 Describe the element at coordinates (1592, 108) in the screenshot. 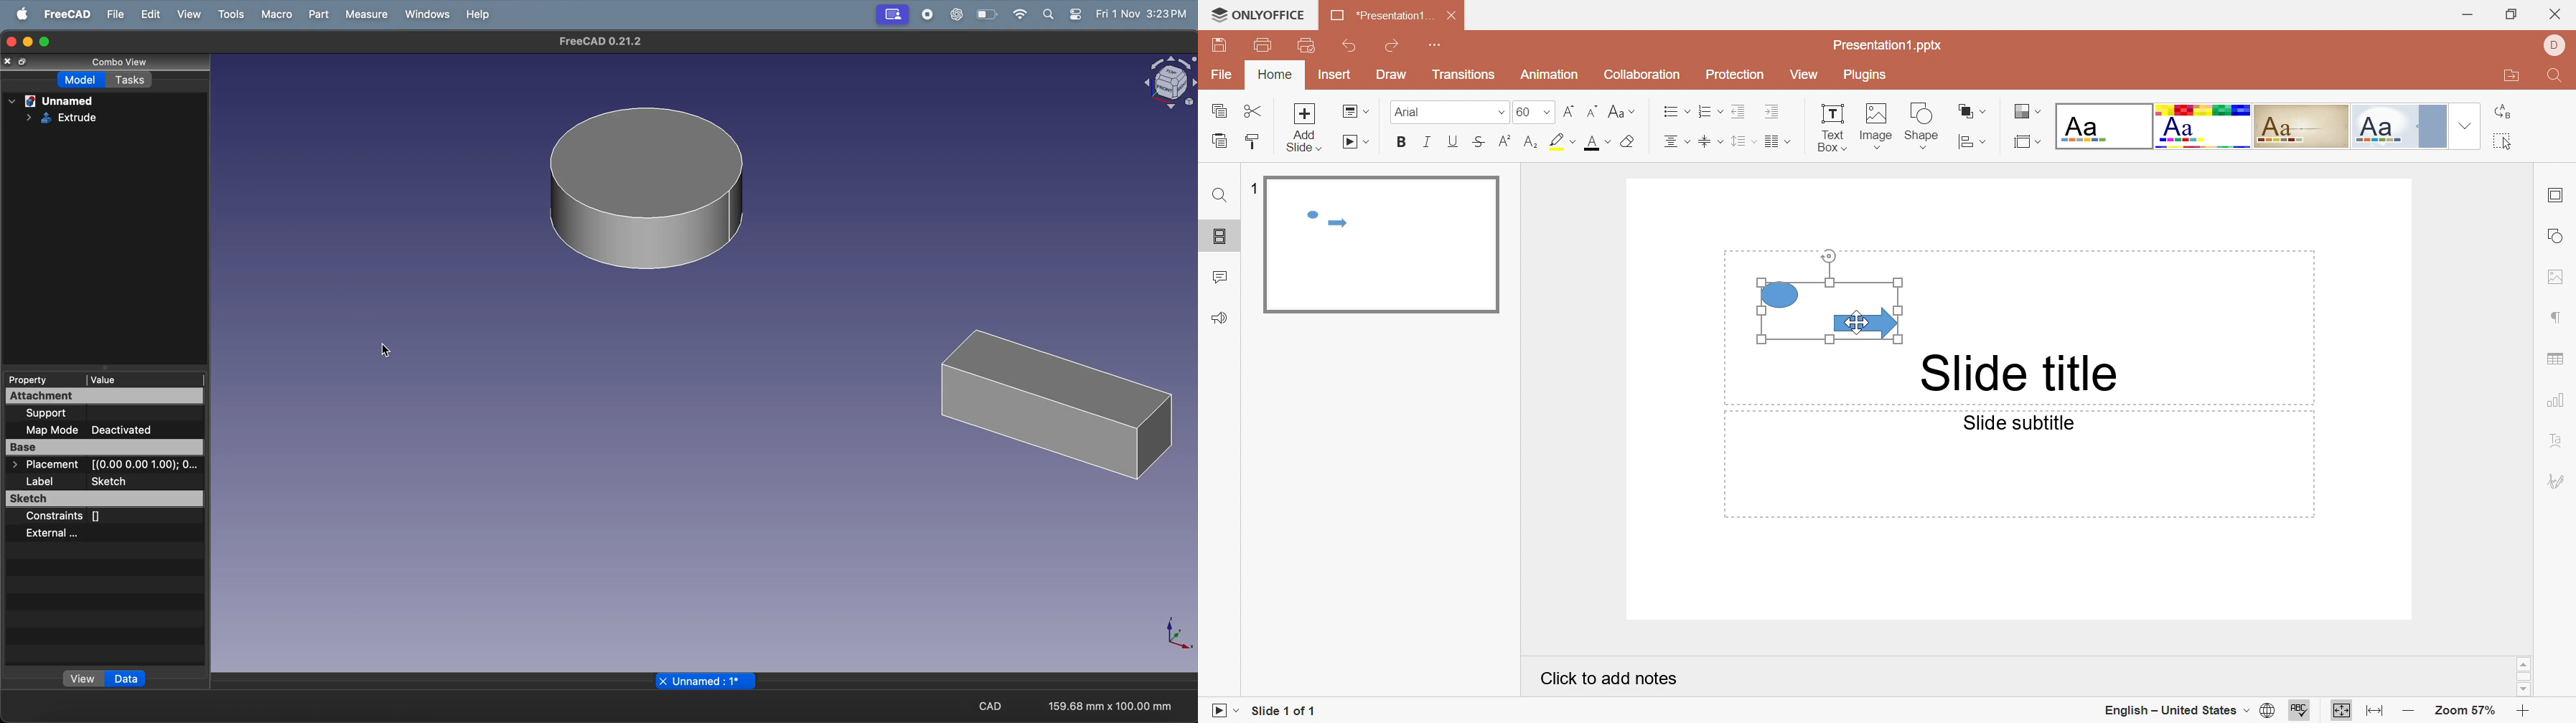

I see `Decrement Font Size` at that location.